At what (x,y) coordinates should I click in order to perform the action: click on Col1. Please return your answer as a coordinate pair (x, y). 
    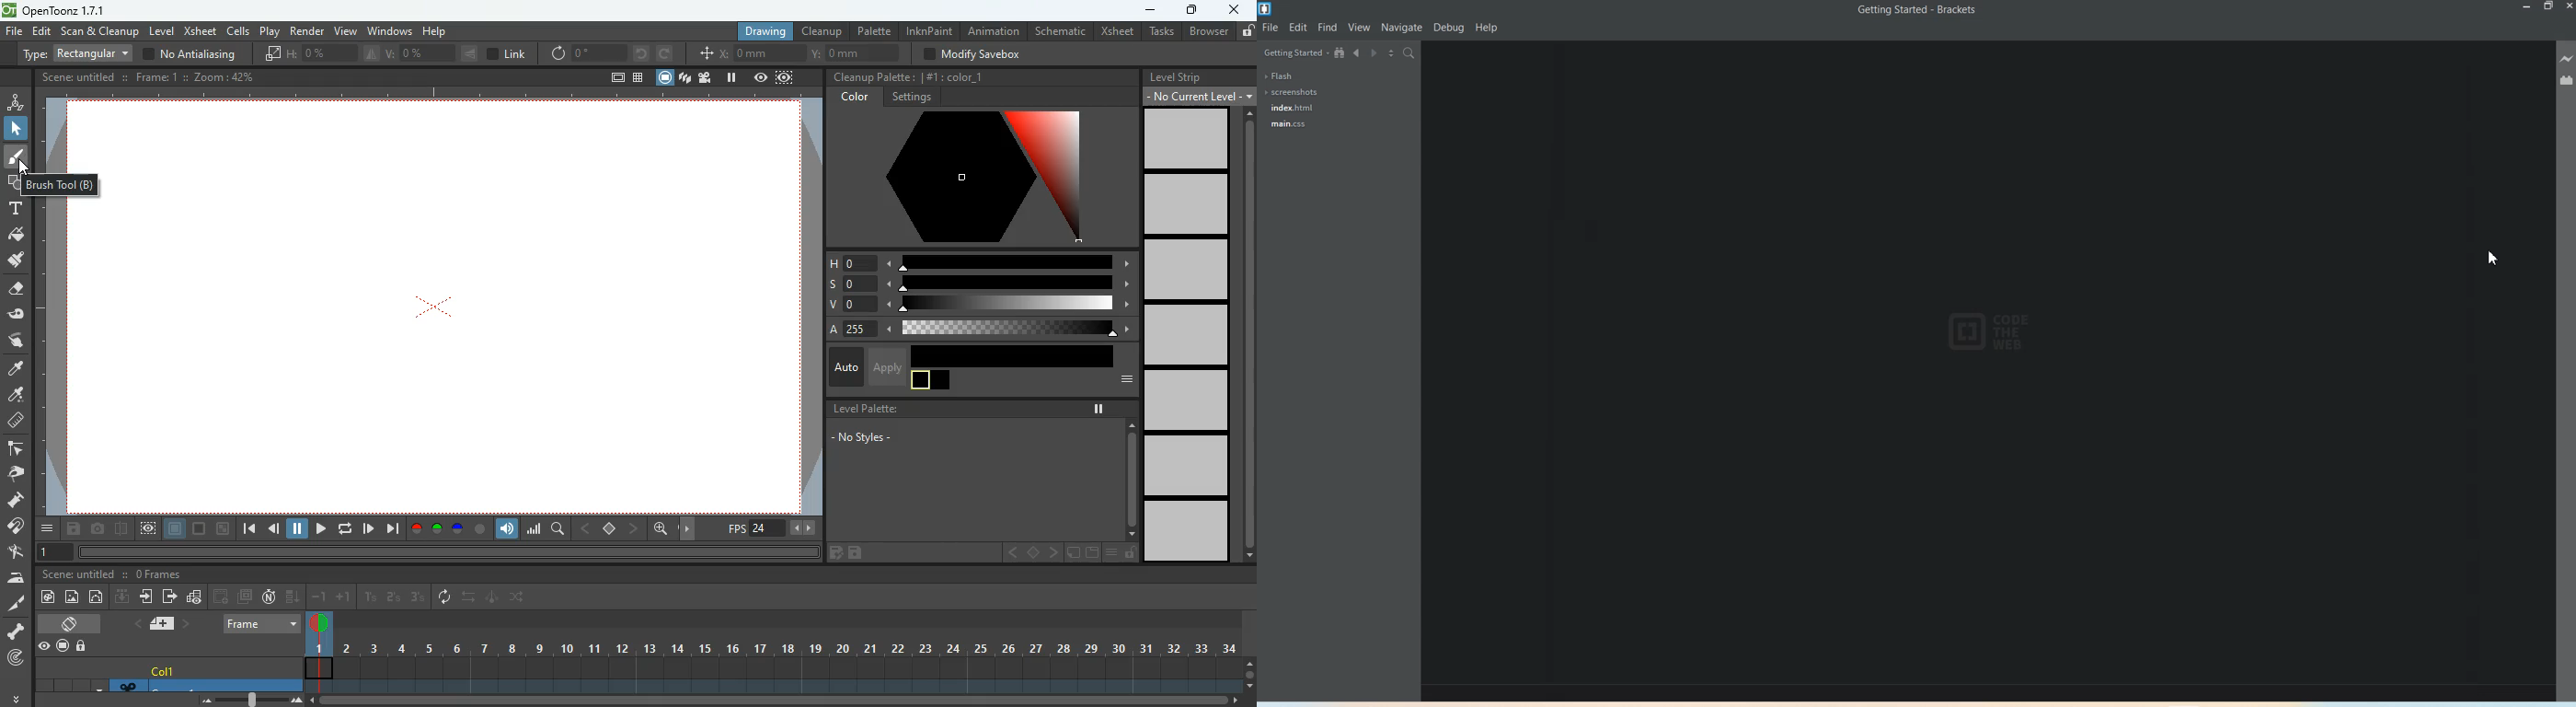
    Looking at the image, I should click on (166, 671).